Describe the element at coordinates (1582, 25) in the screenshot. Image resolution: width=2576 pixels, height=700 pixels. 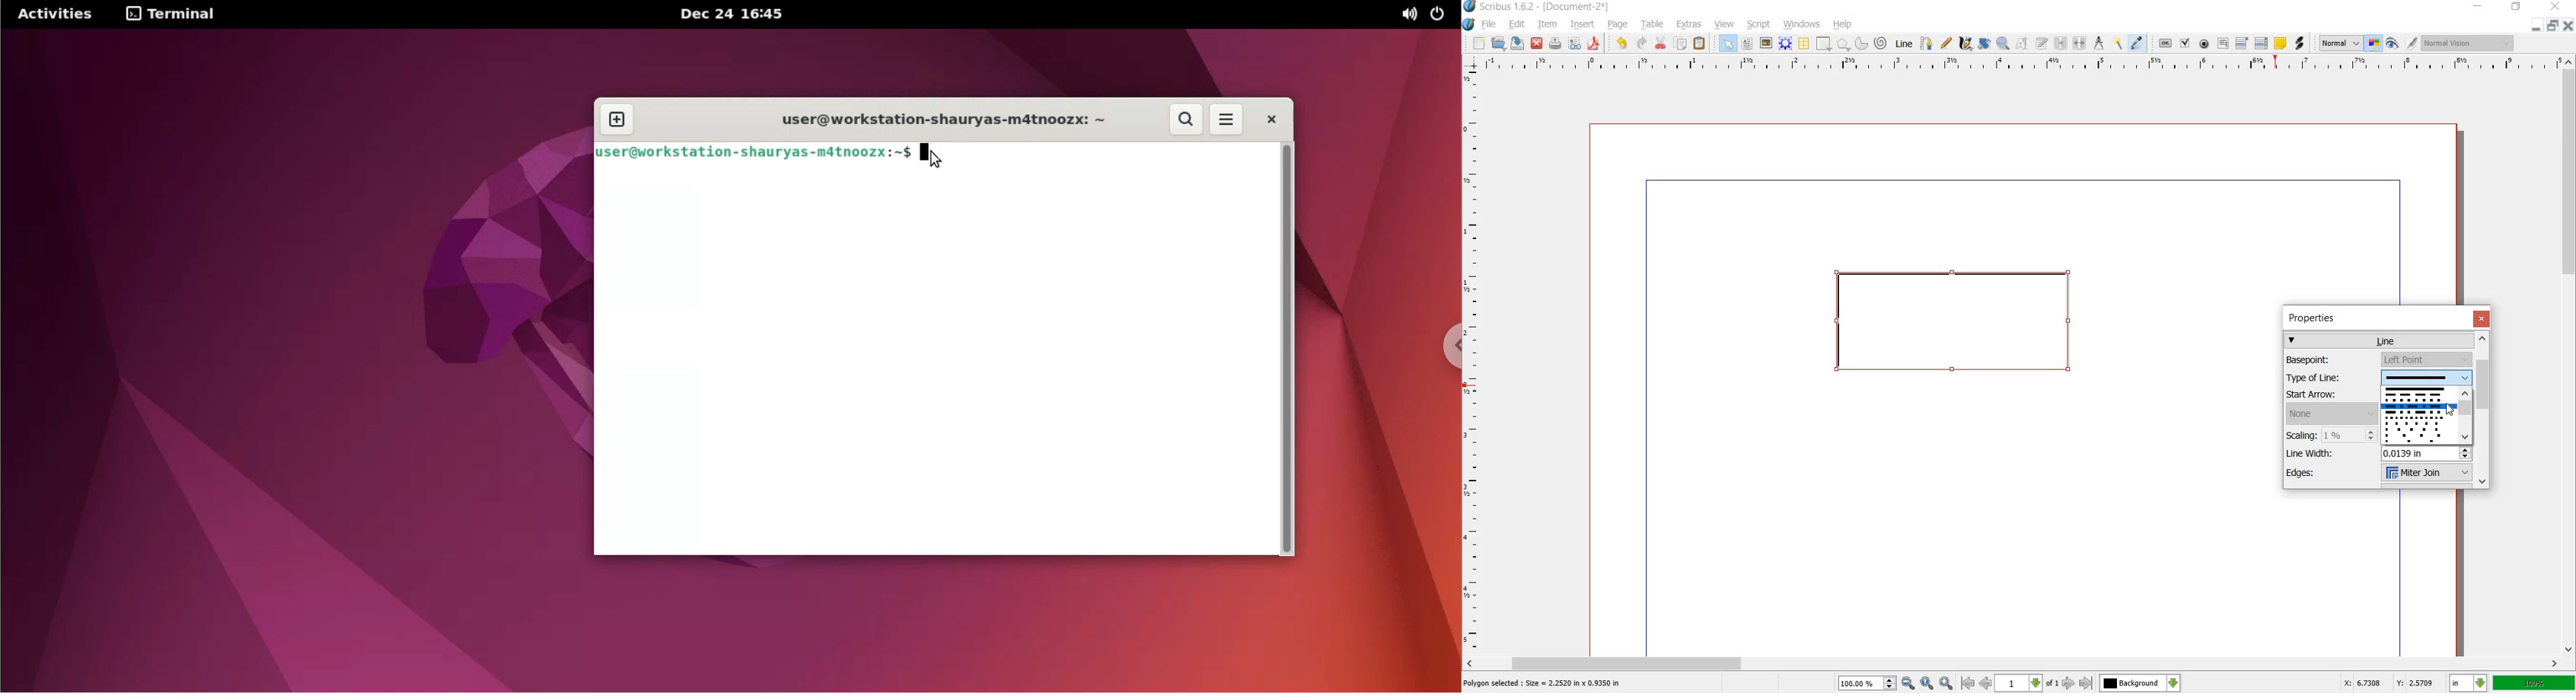
I see `INSERT` at that location.